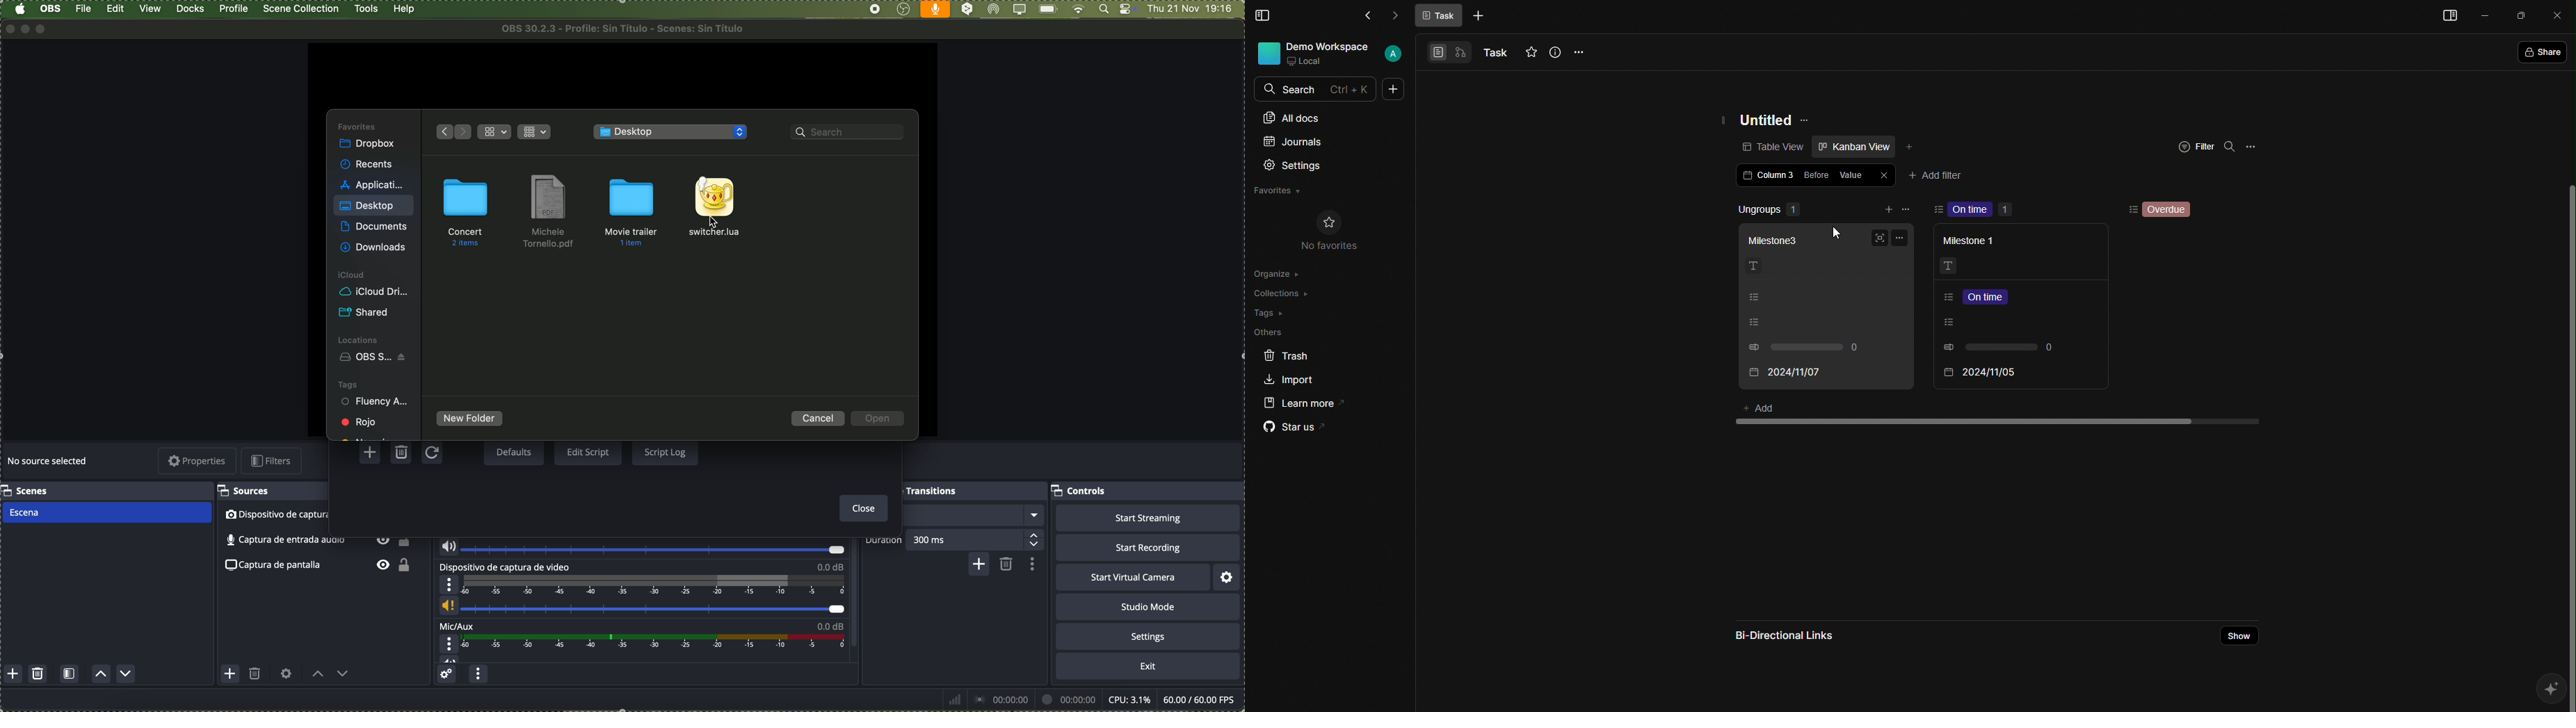 This screenshot has width=2576, height=728. I want to click on delete script, so click(402, 454).